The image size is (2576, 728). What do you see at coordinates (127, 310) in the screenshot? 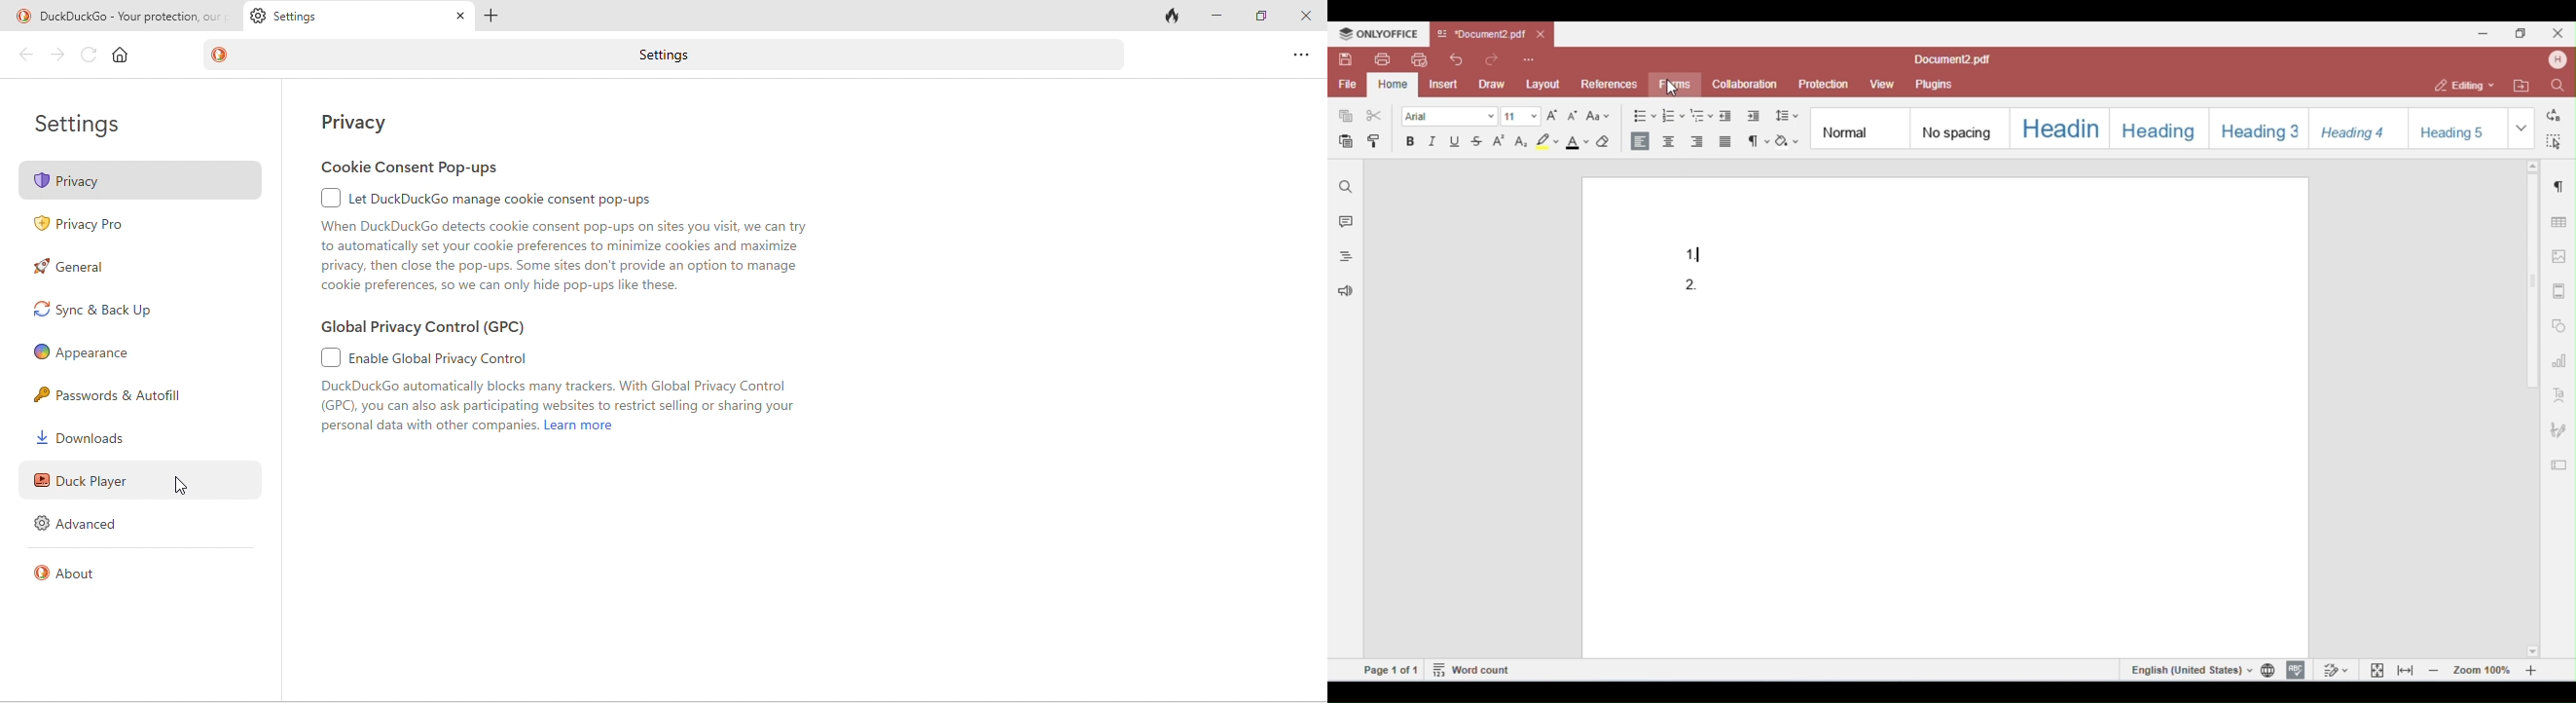
I see `sync and back up` at bounding box center [127, 310].